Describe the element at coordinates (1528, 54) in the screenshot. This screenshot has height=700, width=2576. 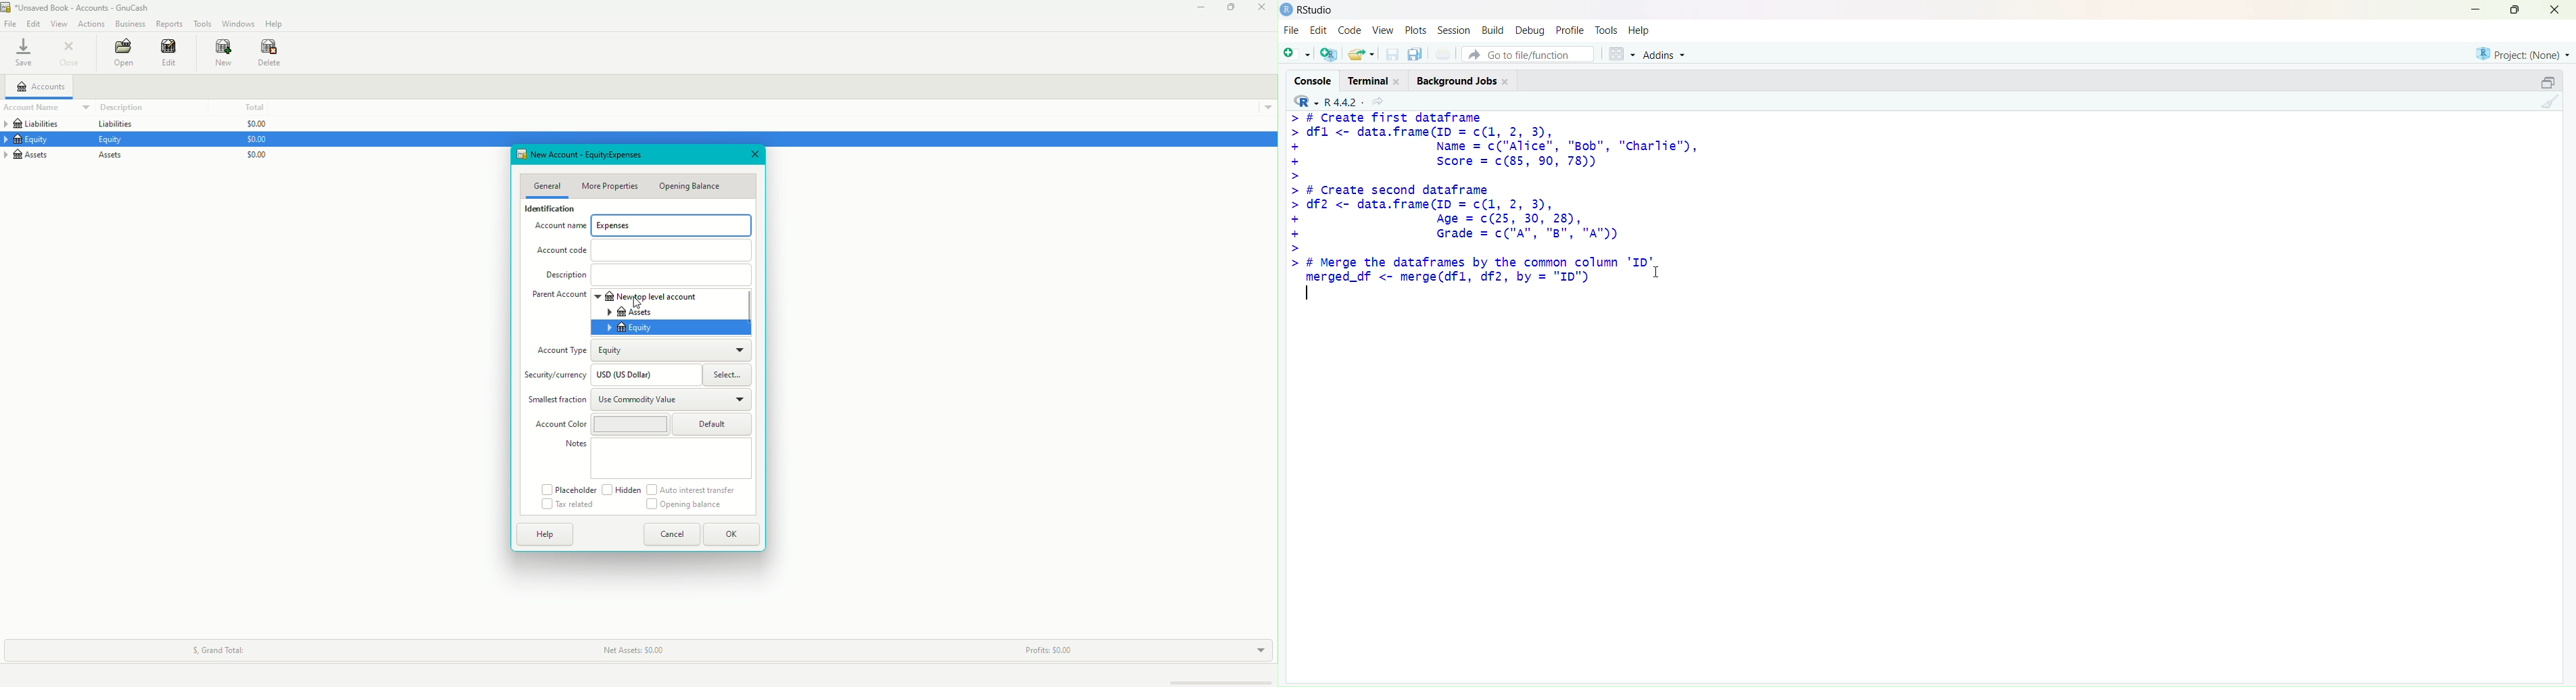
I see `Go to file/function` at that location.